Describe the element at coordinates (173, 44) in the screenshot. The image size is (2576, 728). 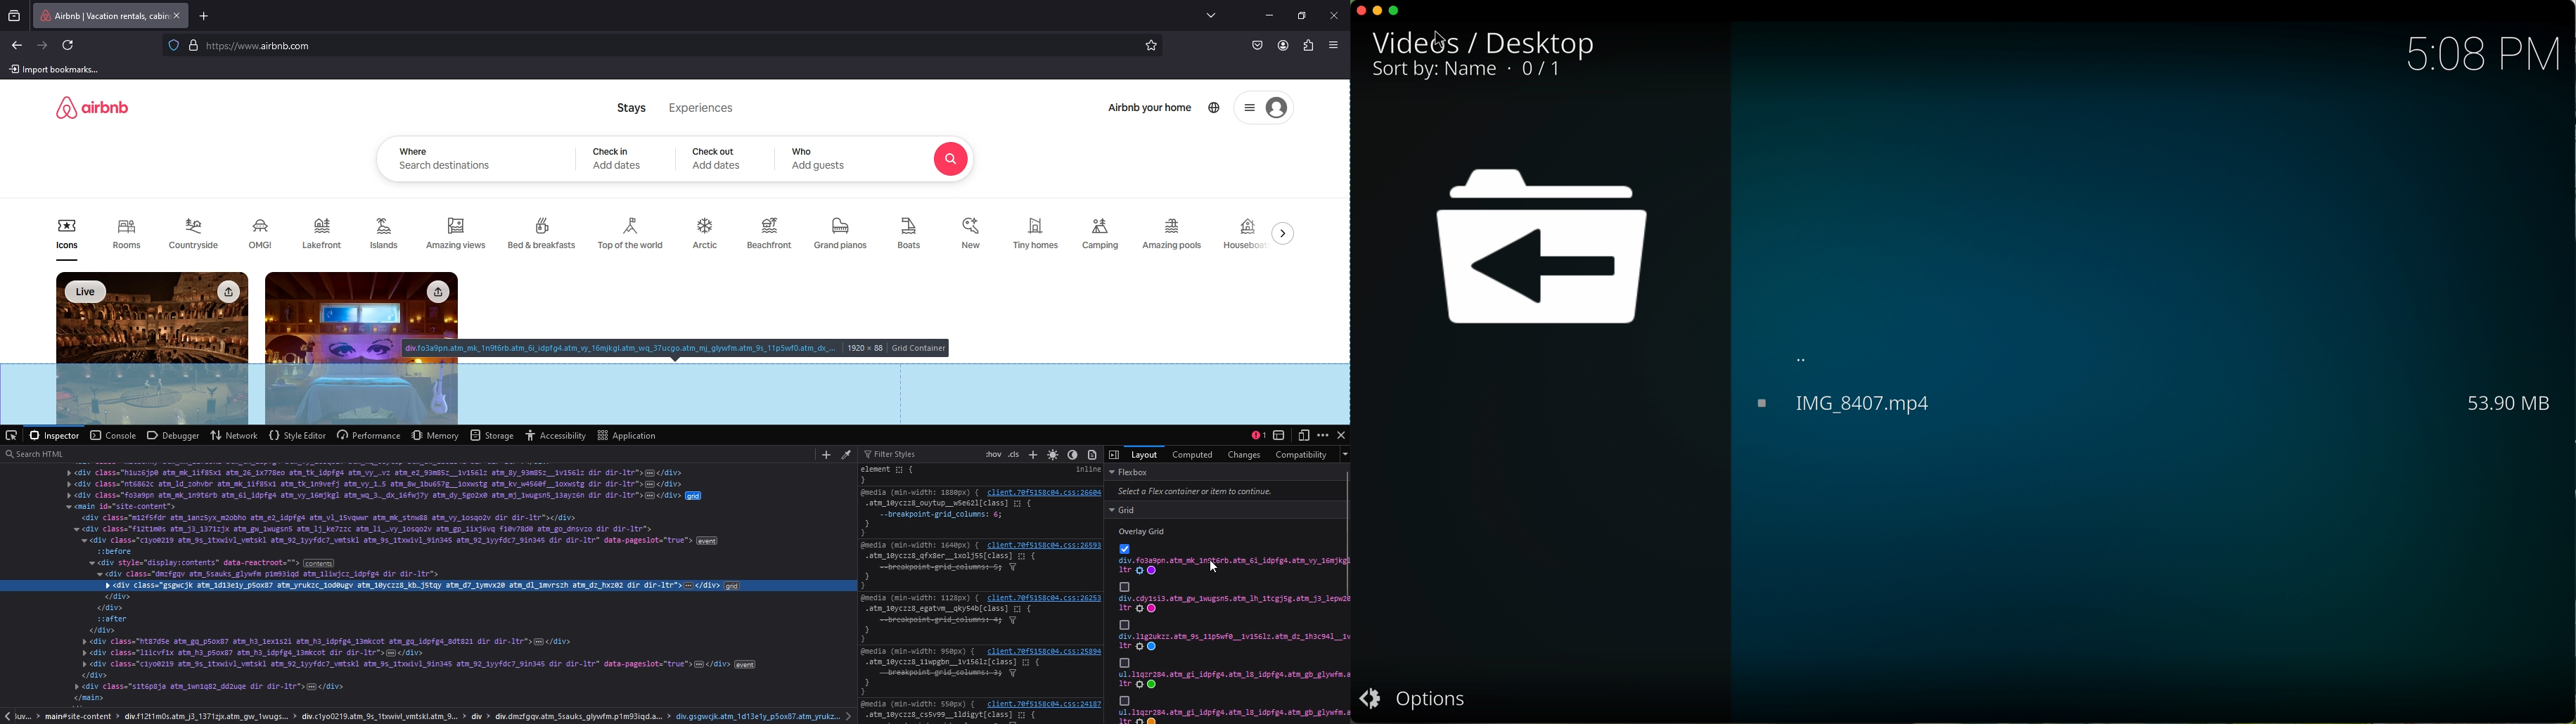
I see `blocking trackers` at that location.